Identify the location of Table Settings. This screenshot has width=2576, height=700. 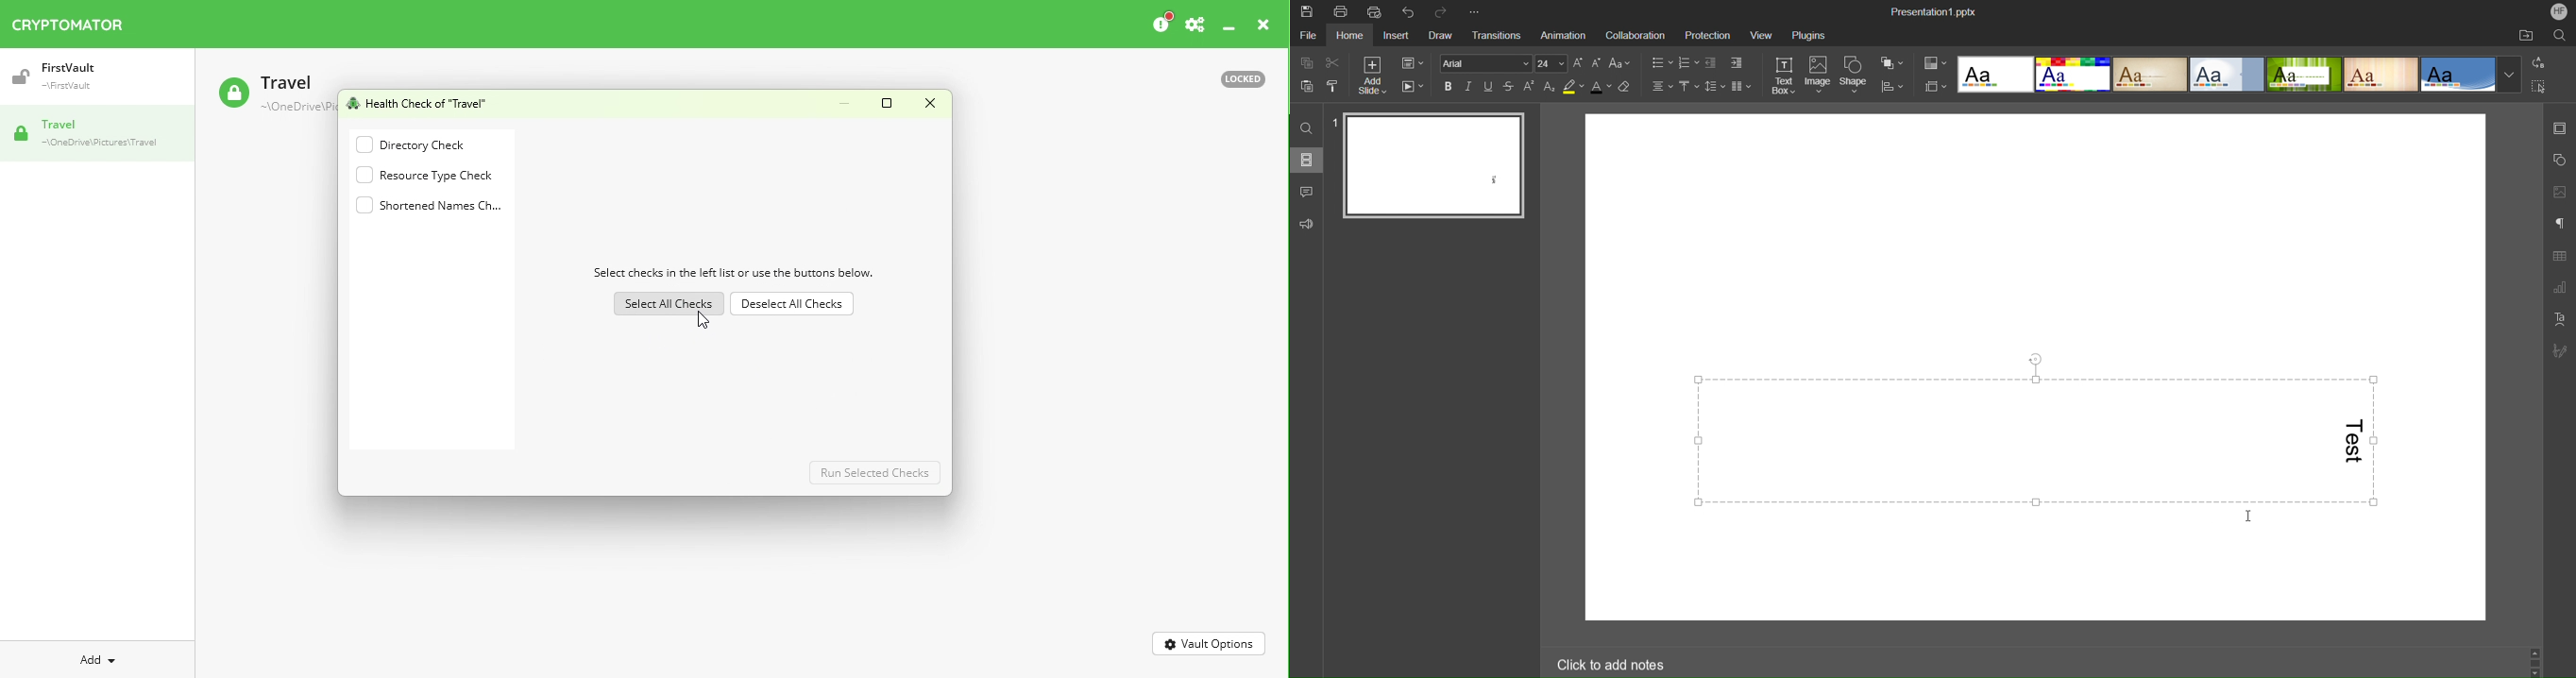
(2559, 257).